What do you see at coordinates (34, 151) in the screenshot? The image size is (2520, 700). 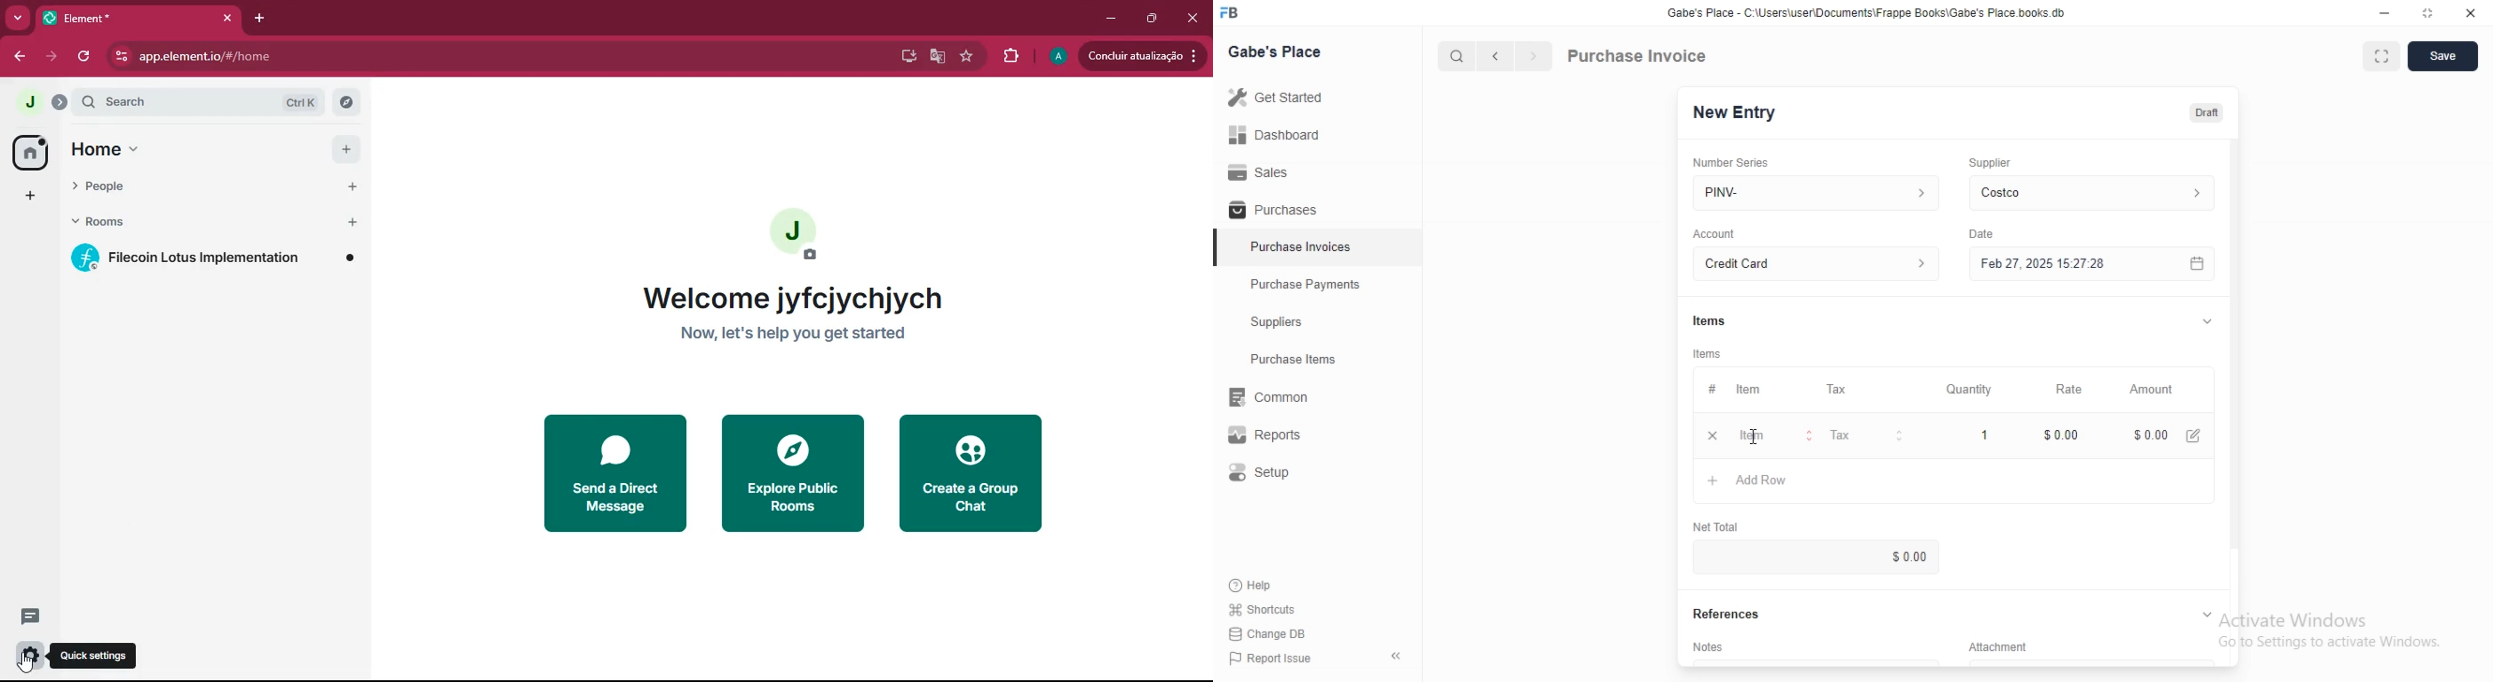 I see `home` at bounding box center [34, 151].